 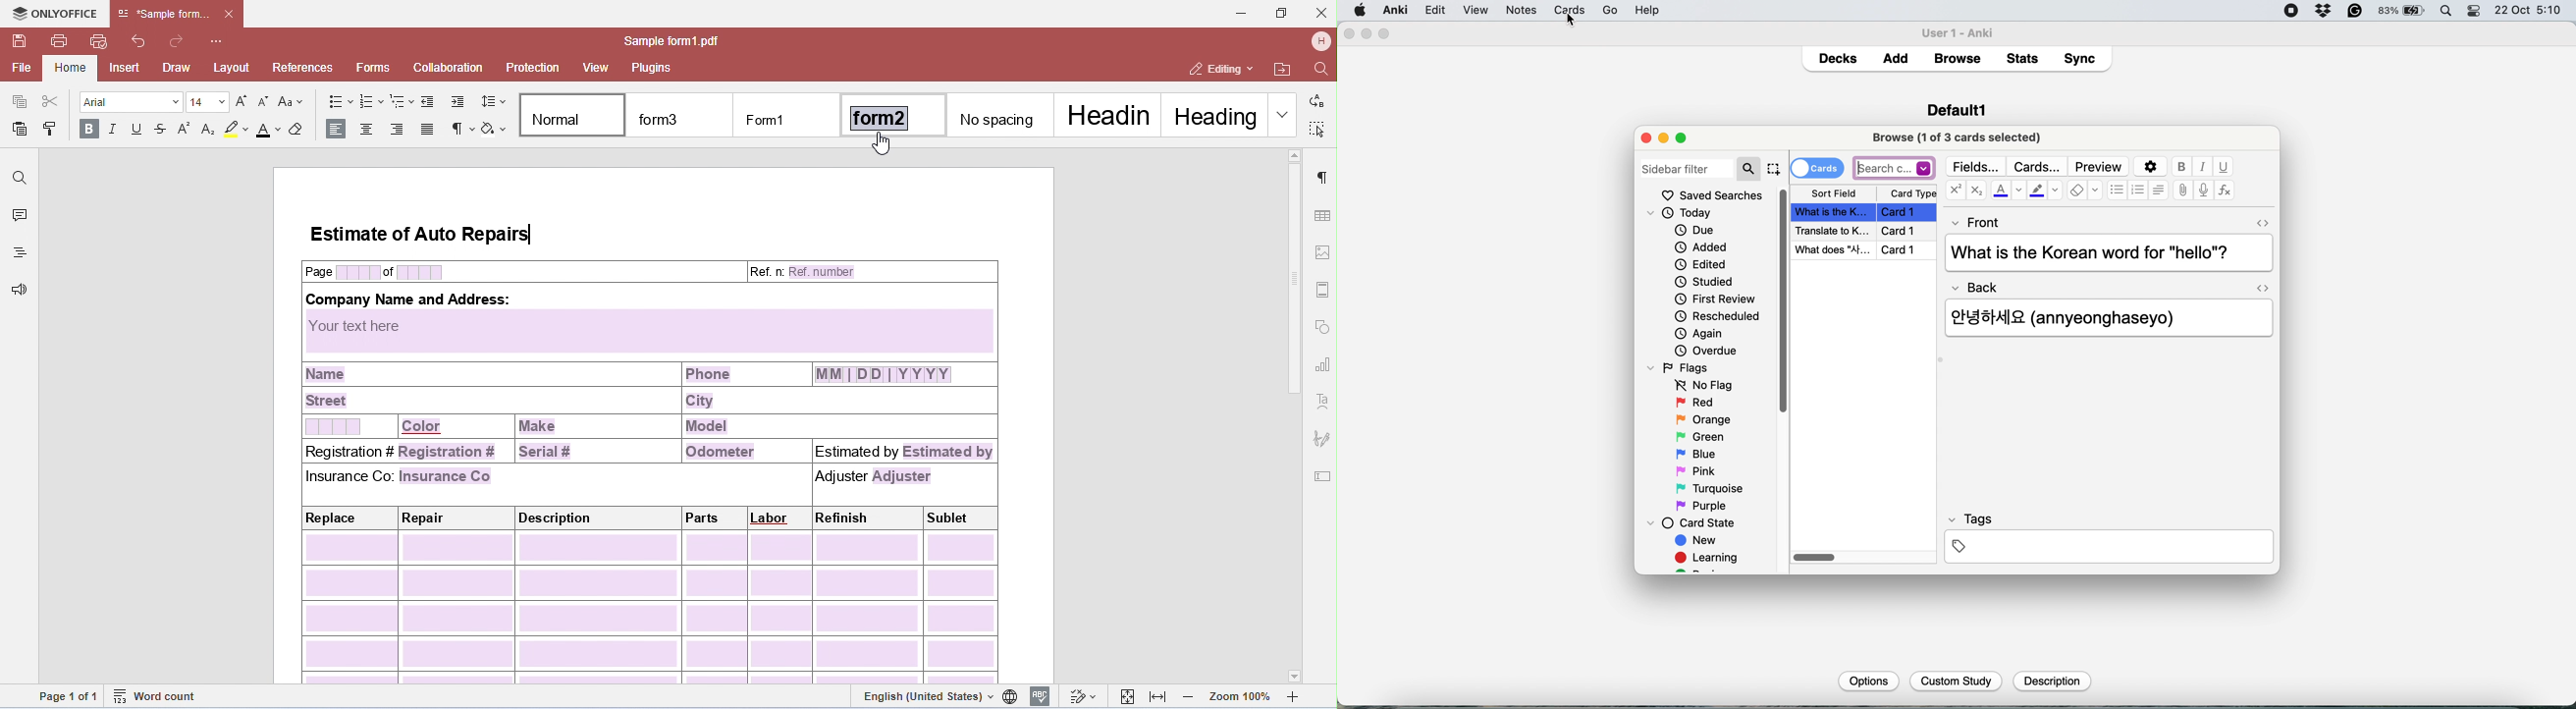 What do you see at coordinates (1702, 247) in the screenshot?
I see `added` at bounding box center [1702, 247].